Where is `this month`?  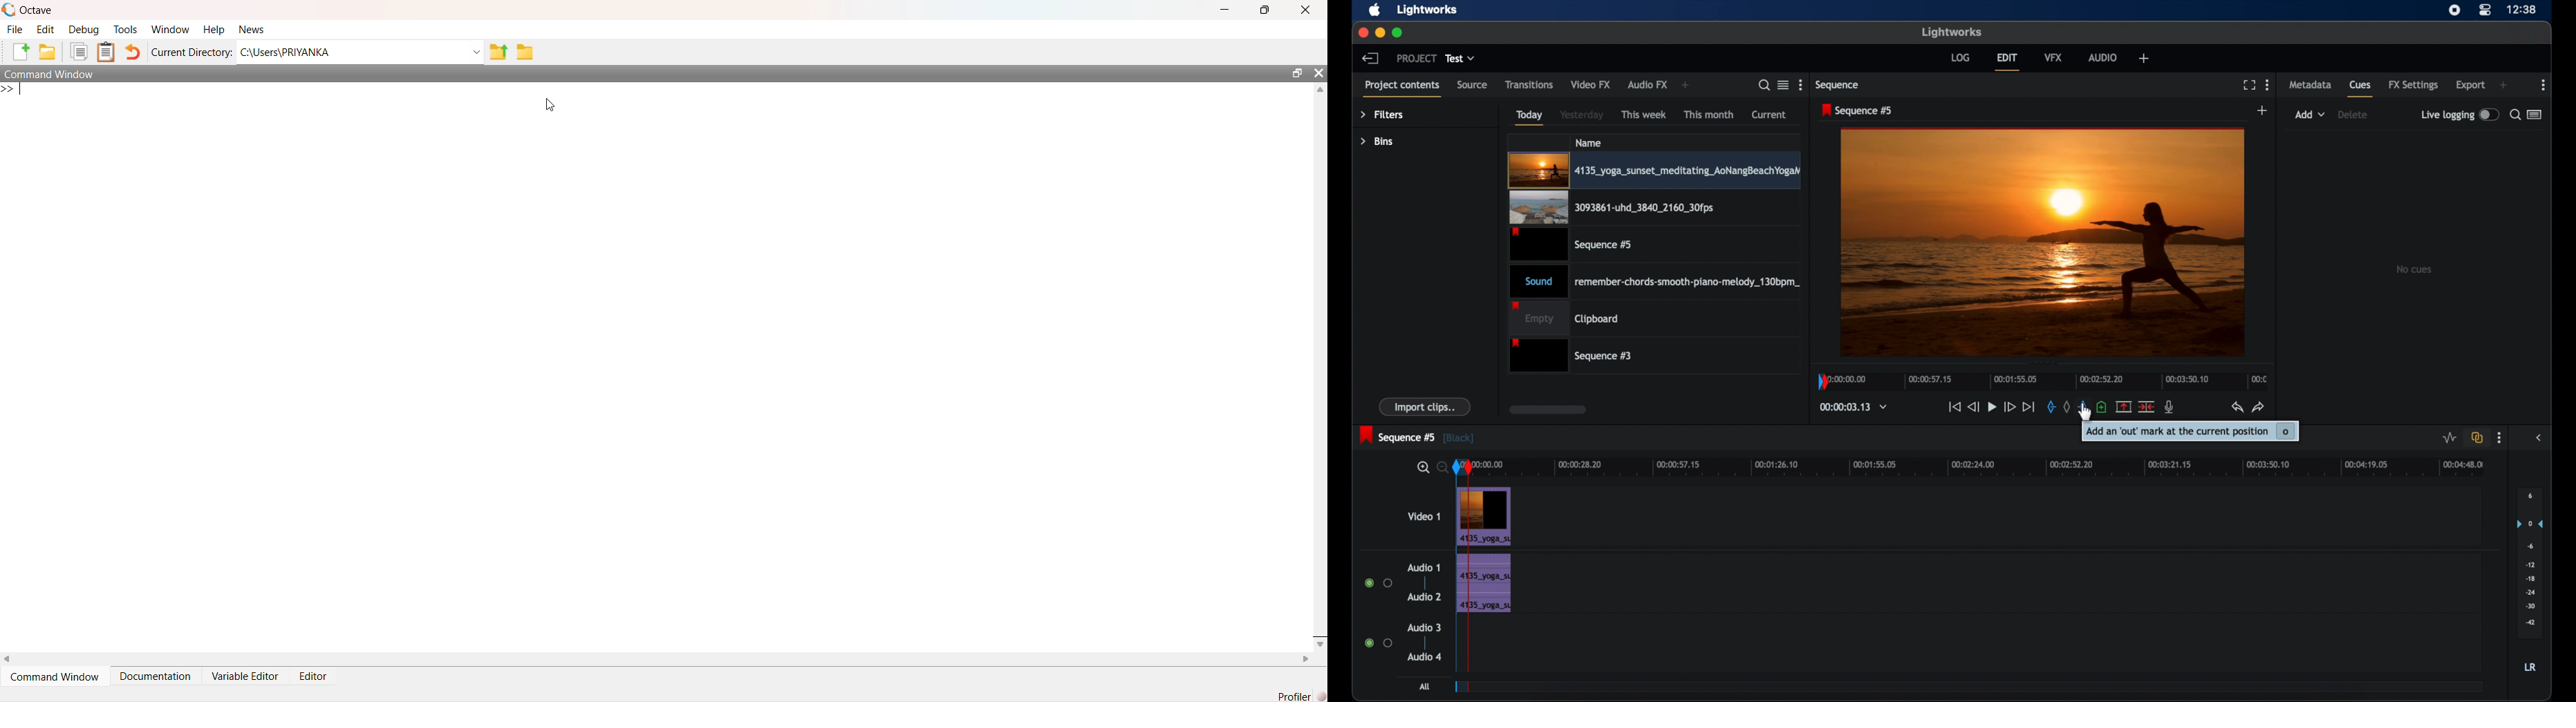
this month is located at coordinates (1709, 114).